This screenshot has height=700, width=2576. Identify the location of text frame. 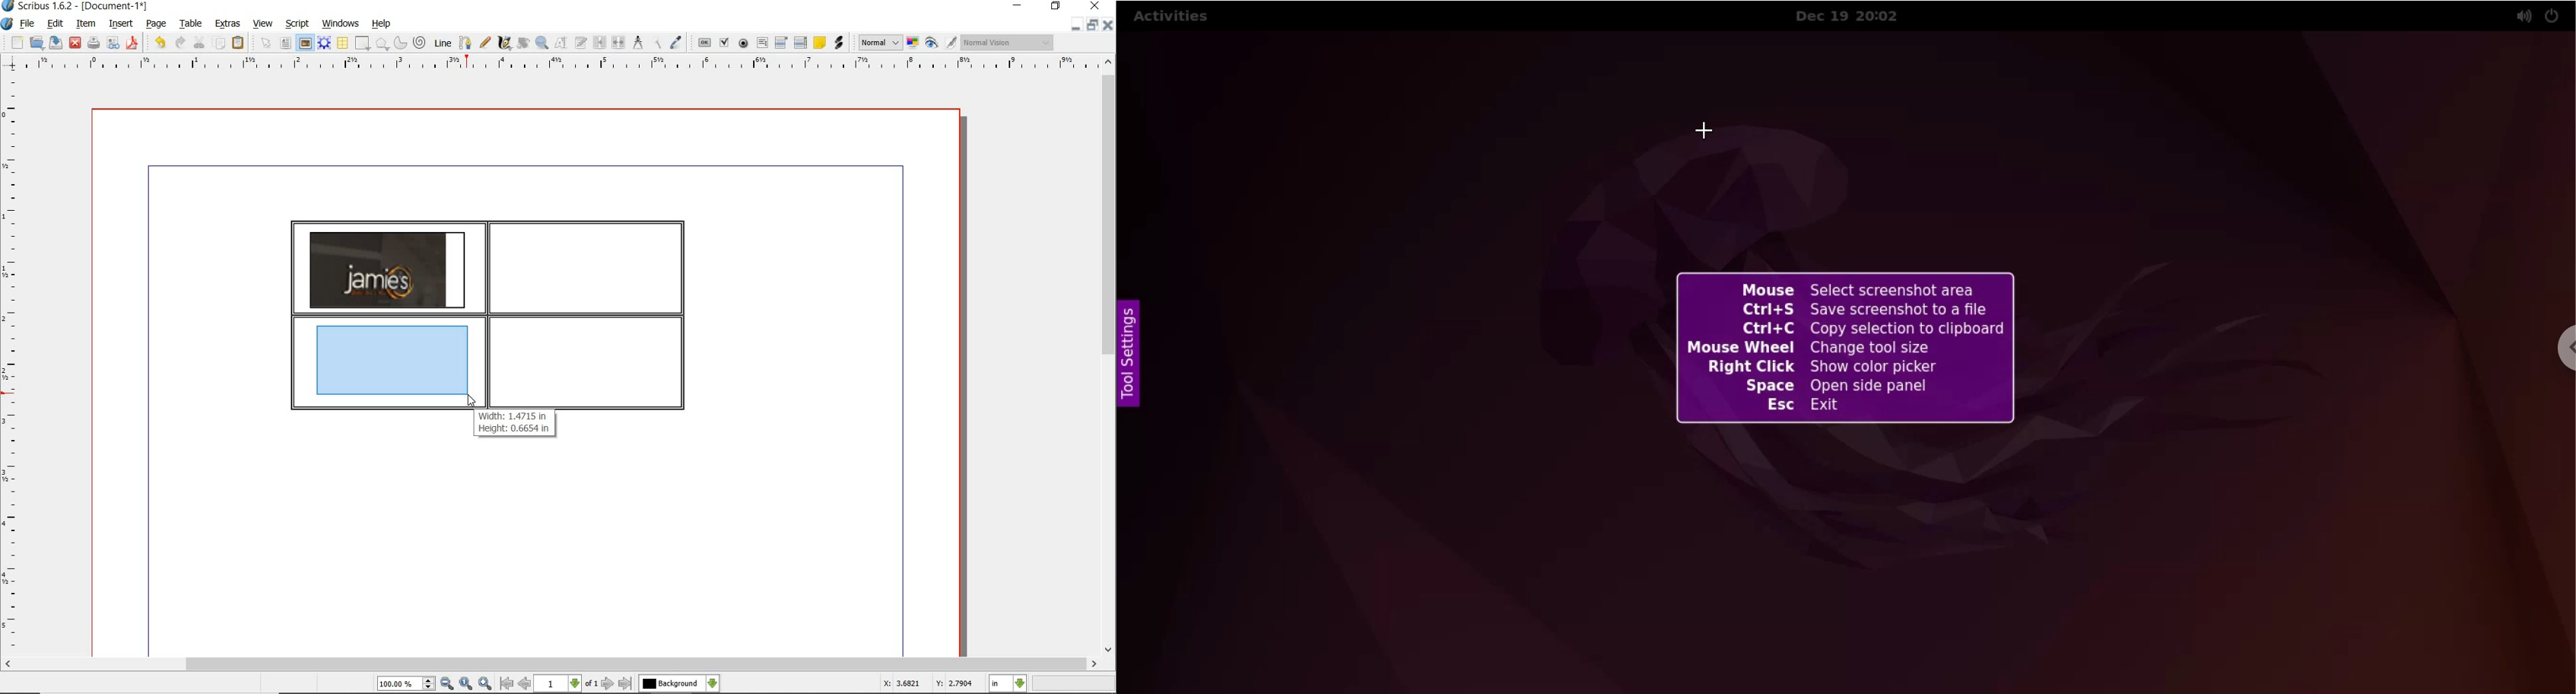
(286, 45).